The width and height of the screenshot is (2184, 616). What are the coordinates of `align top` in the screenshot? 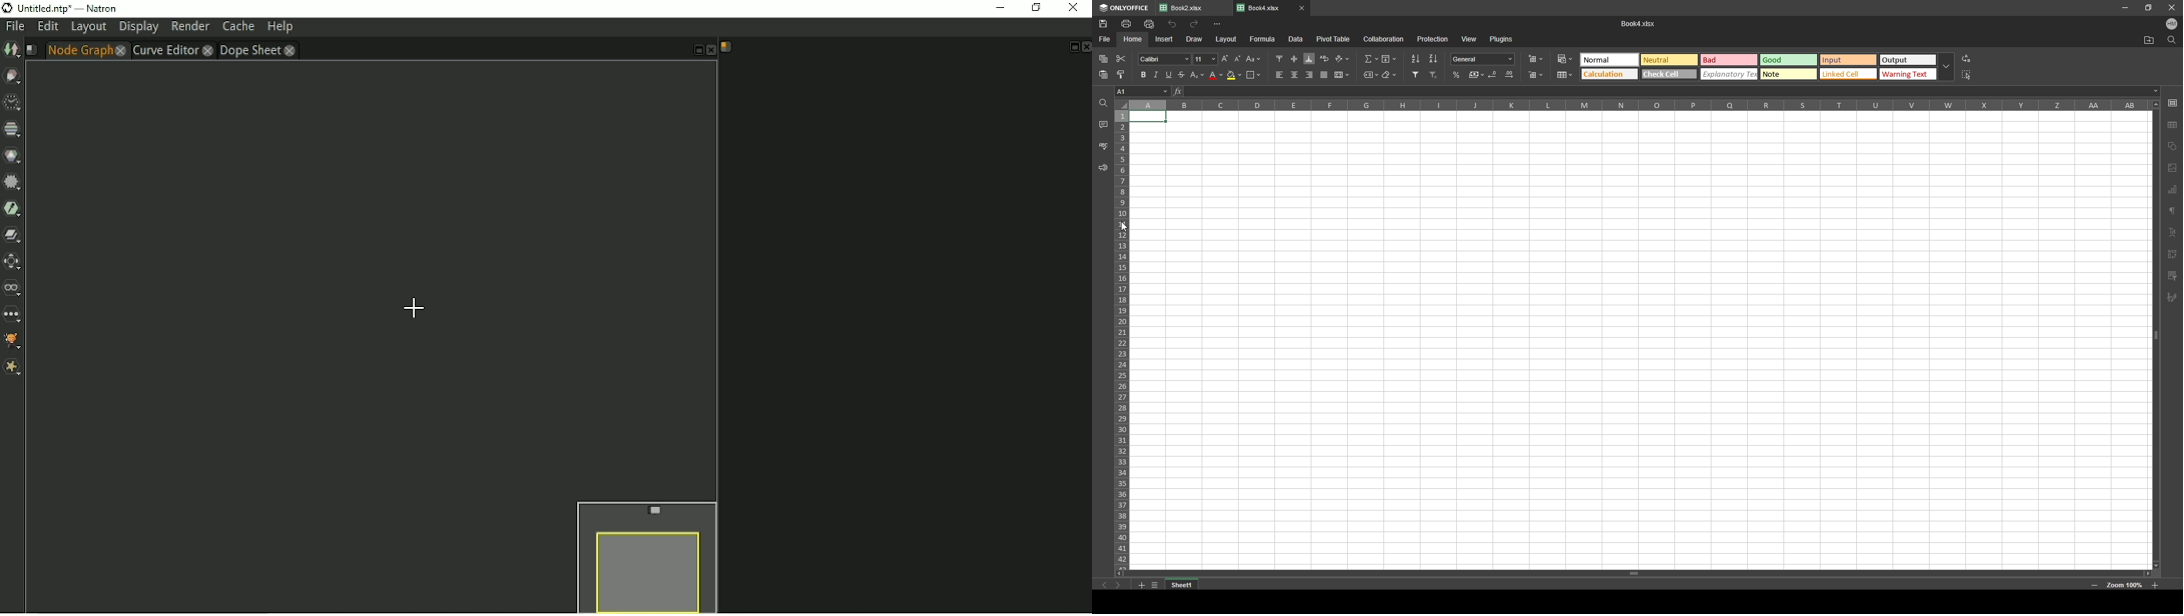 It's located at (1280, 58).